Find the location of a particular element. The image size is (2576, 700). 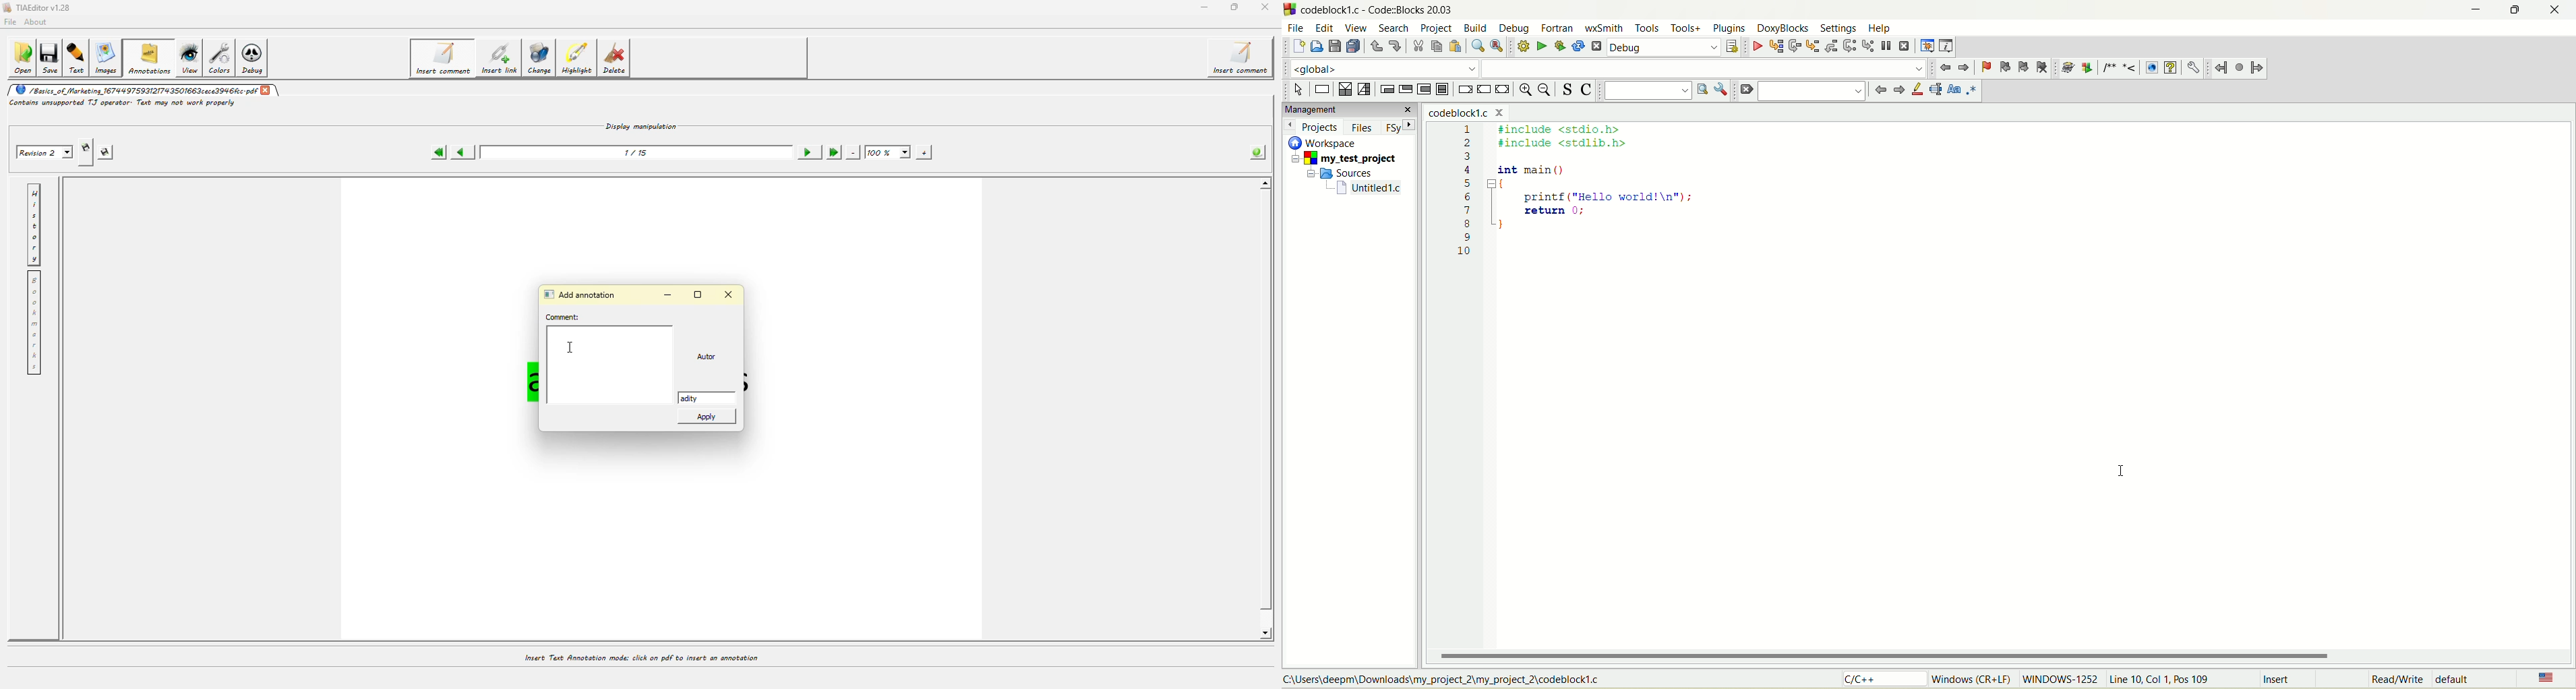

extract documentation is located at coordinates (2087, 68).